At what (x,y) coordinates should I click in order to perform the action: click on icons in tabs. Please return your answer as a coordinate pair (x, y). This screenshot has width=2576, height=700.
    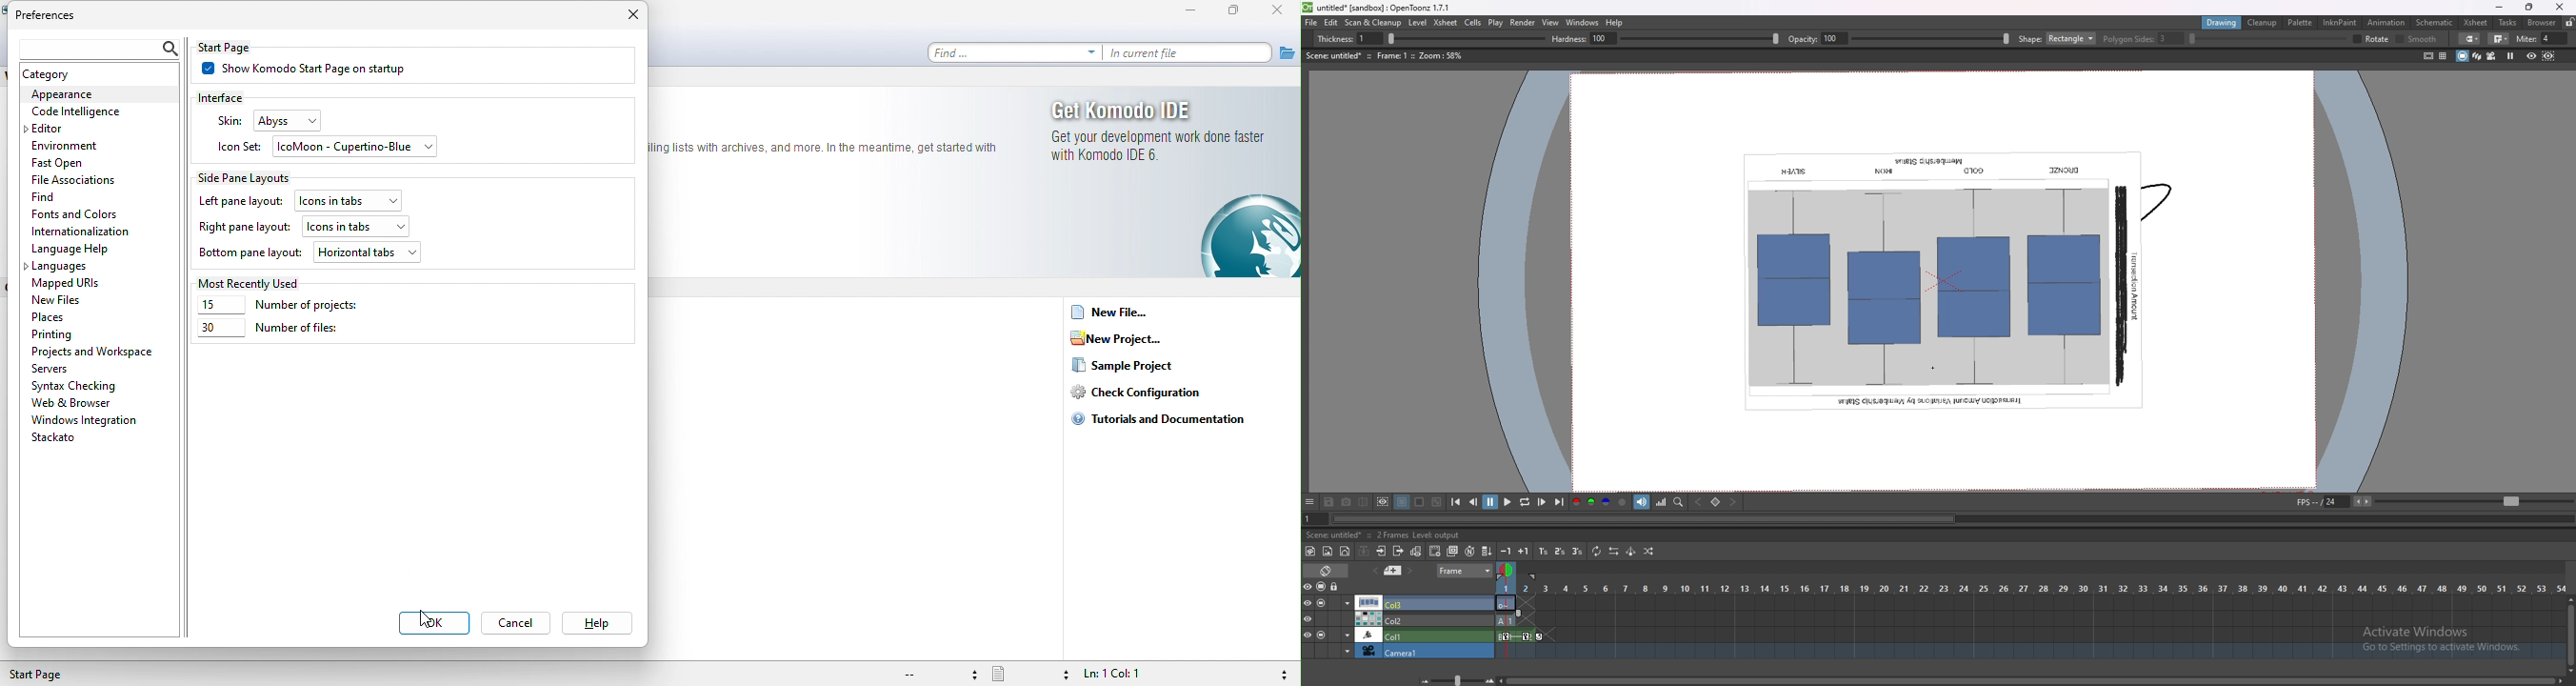
    Looking at the image, I should click on (356, 224).